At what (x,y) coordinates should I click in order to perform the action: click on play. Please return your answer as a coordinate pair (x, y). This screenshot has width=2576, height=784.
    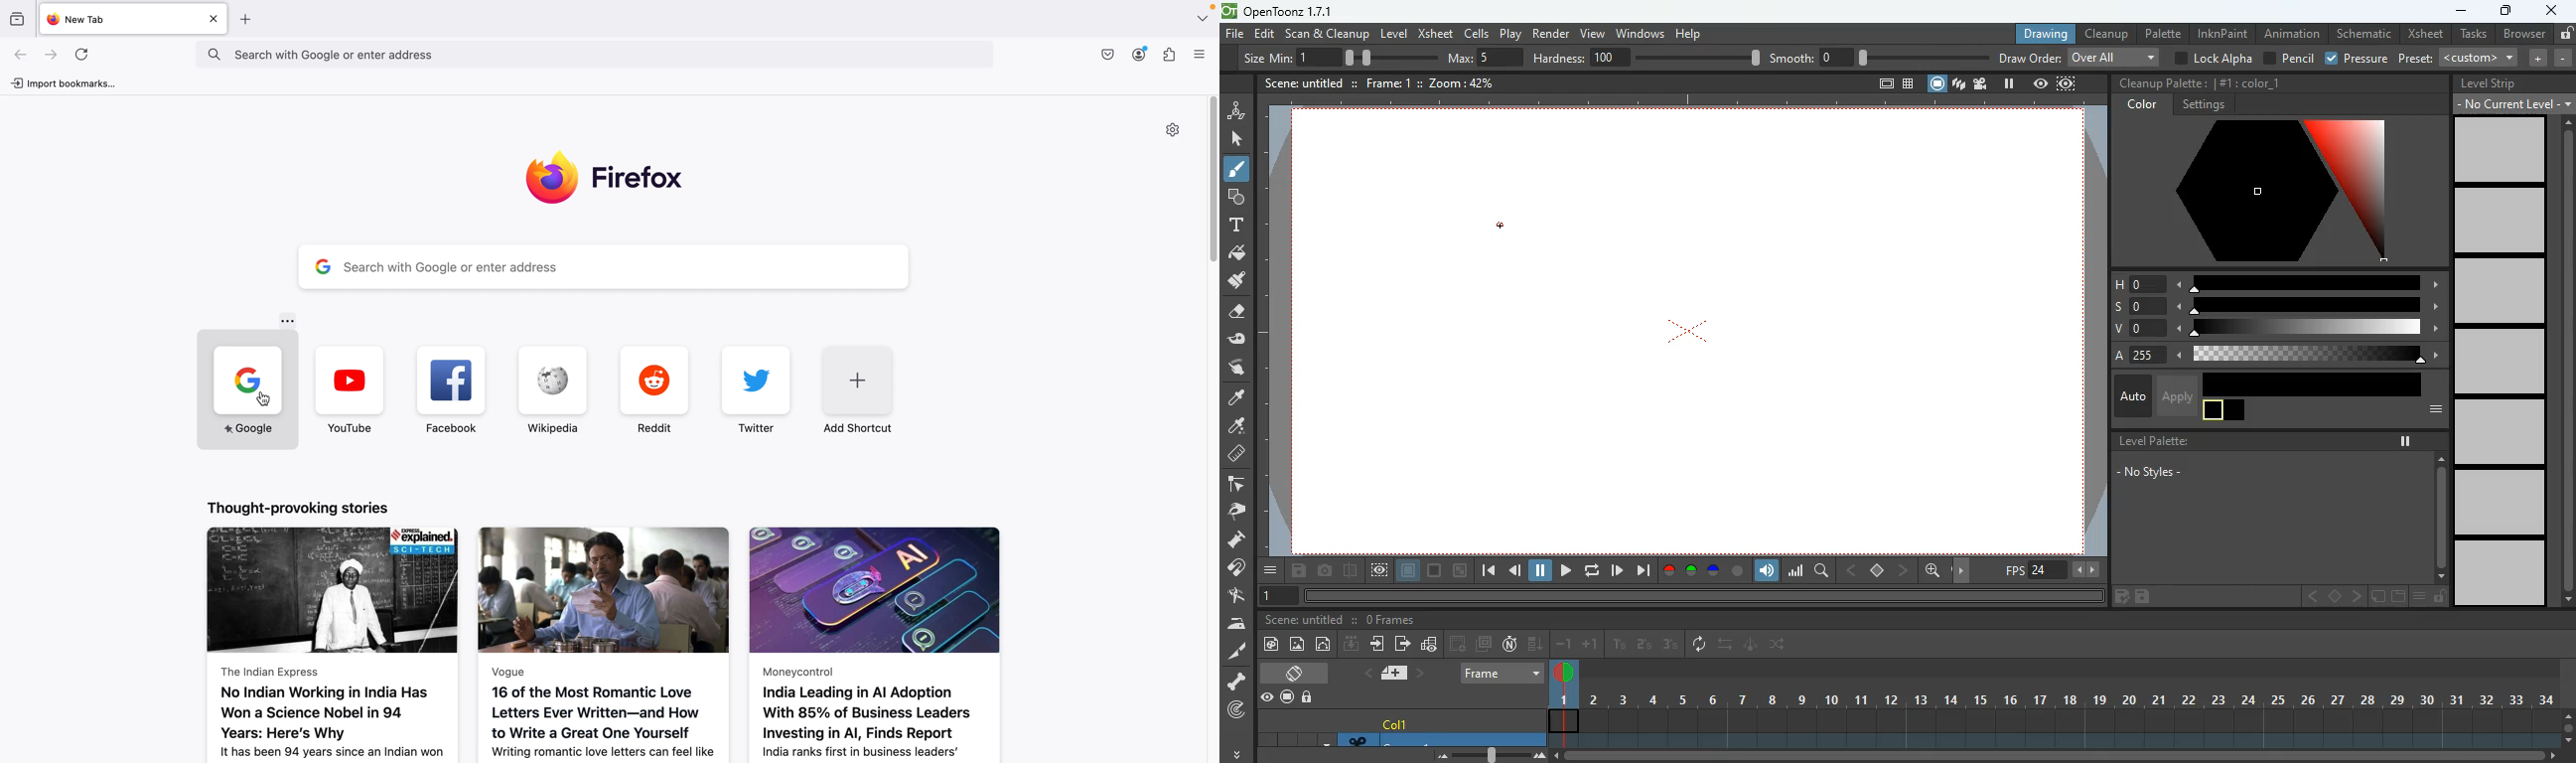
    Looking at the image, I should click on (1512, 33).